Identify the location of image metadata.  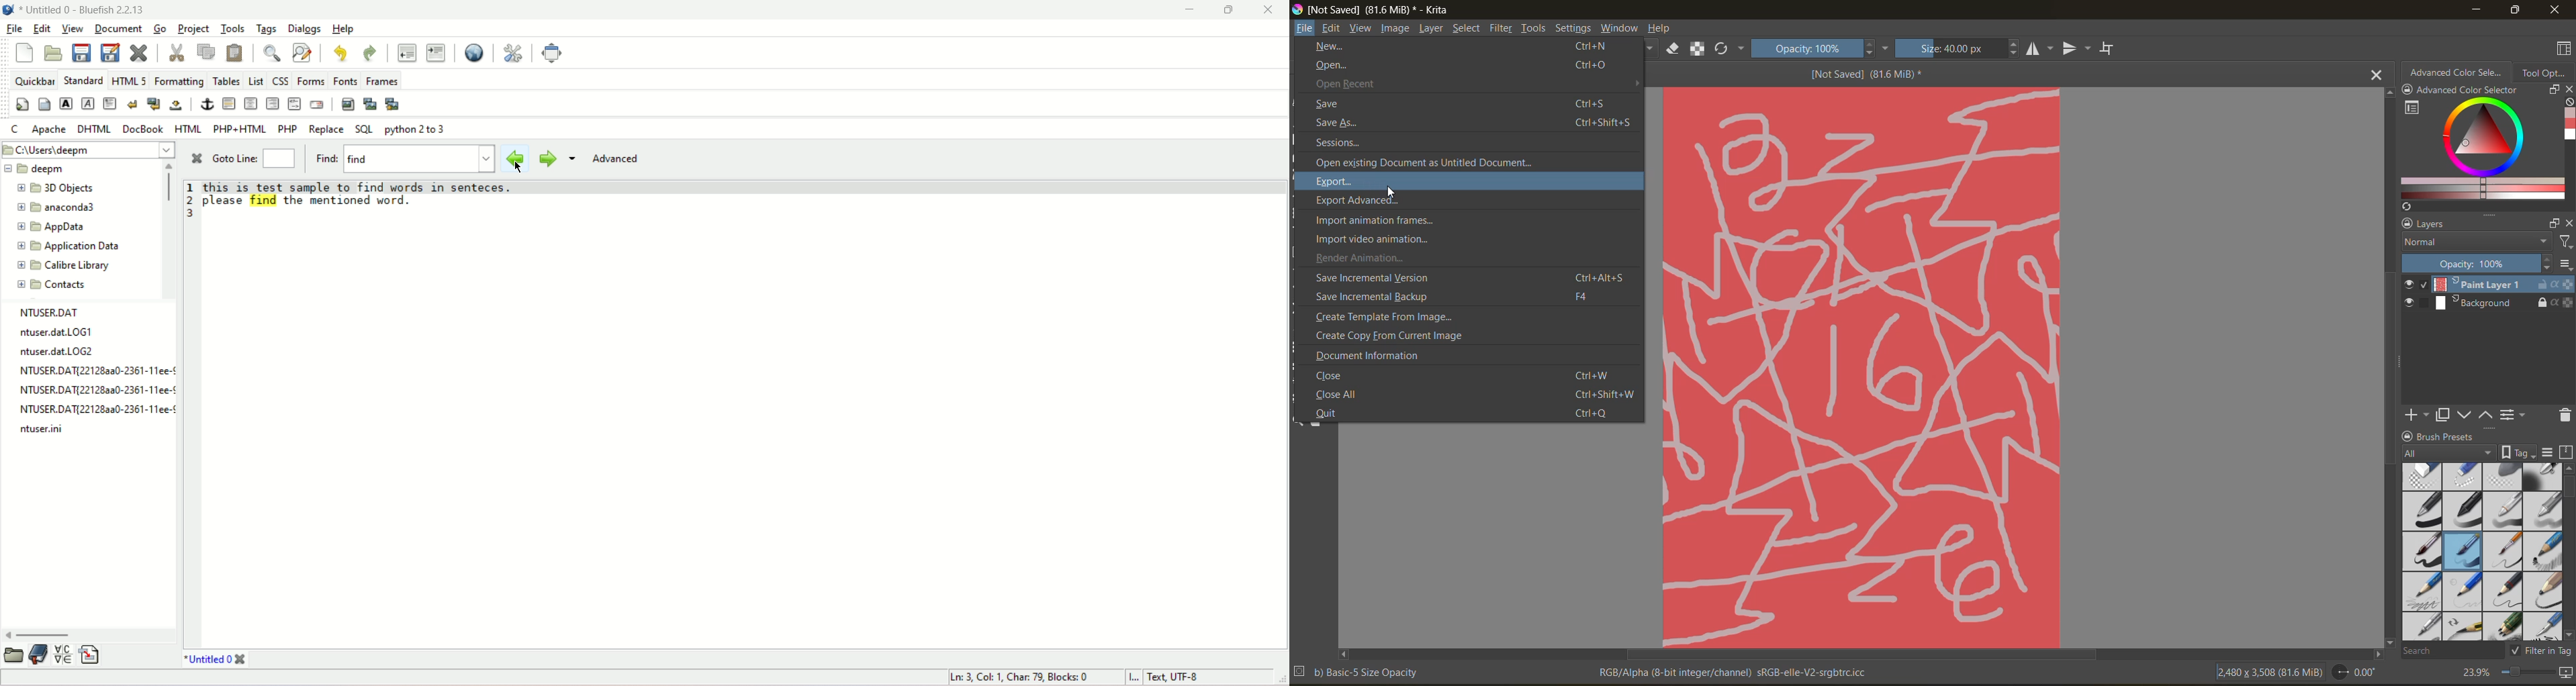
(2269, 671).